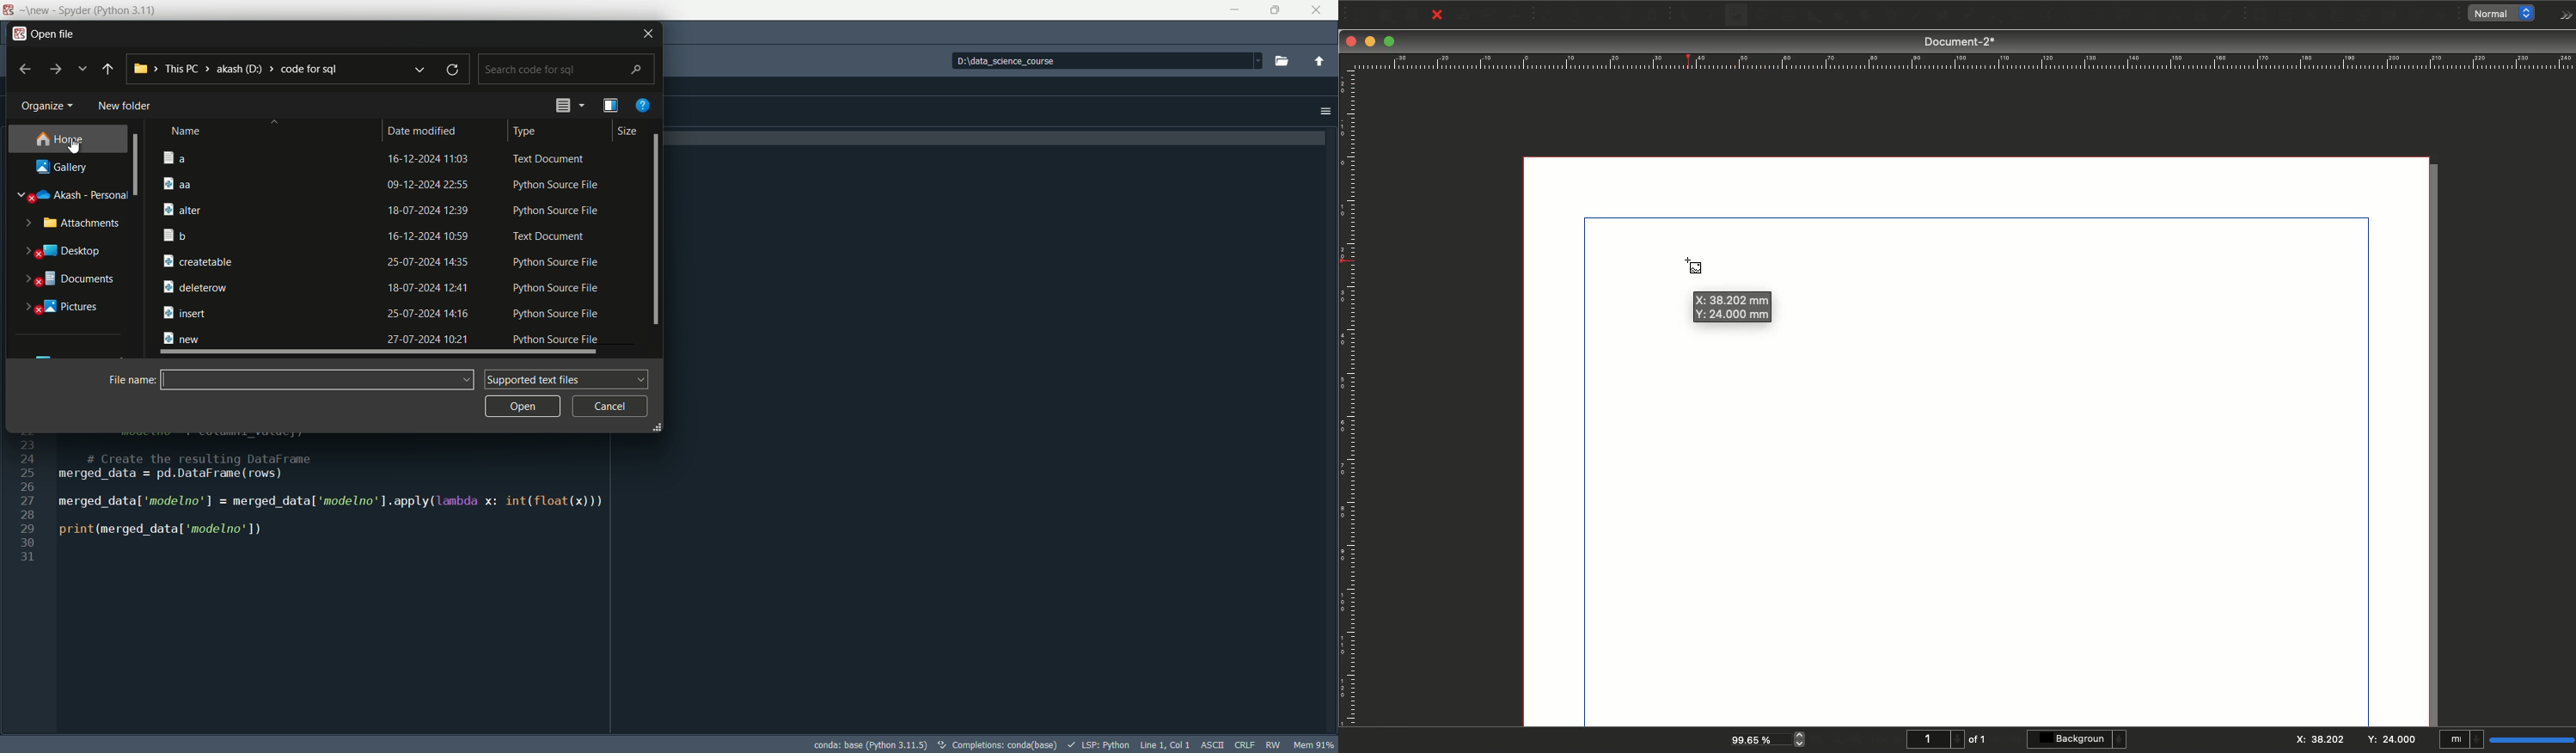 The image size is (2576, 756). What do you see at coordinates (2312, 15) in the screenshot?
I see `PDF radio button` at bounding box center [2312, 15].